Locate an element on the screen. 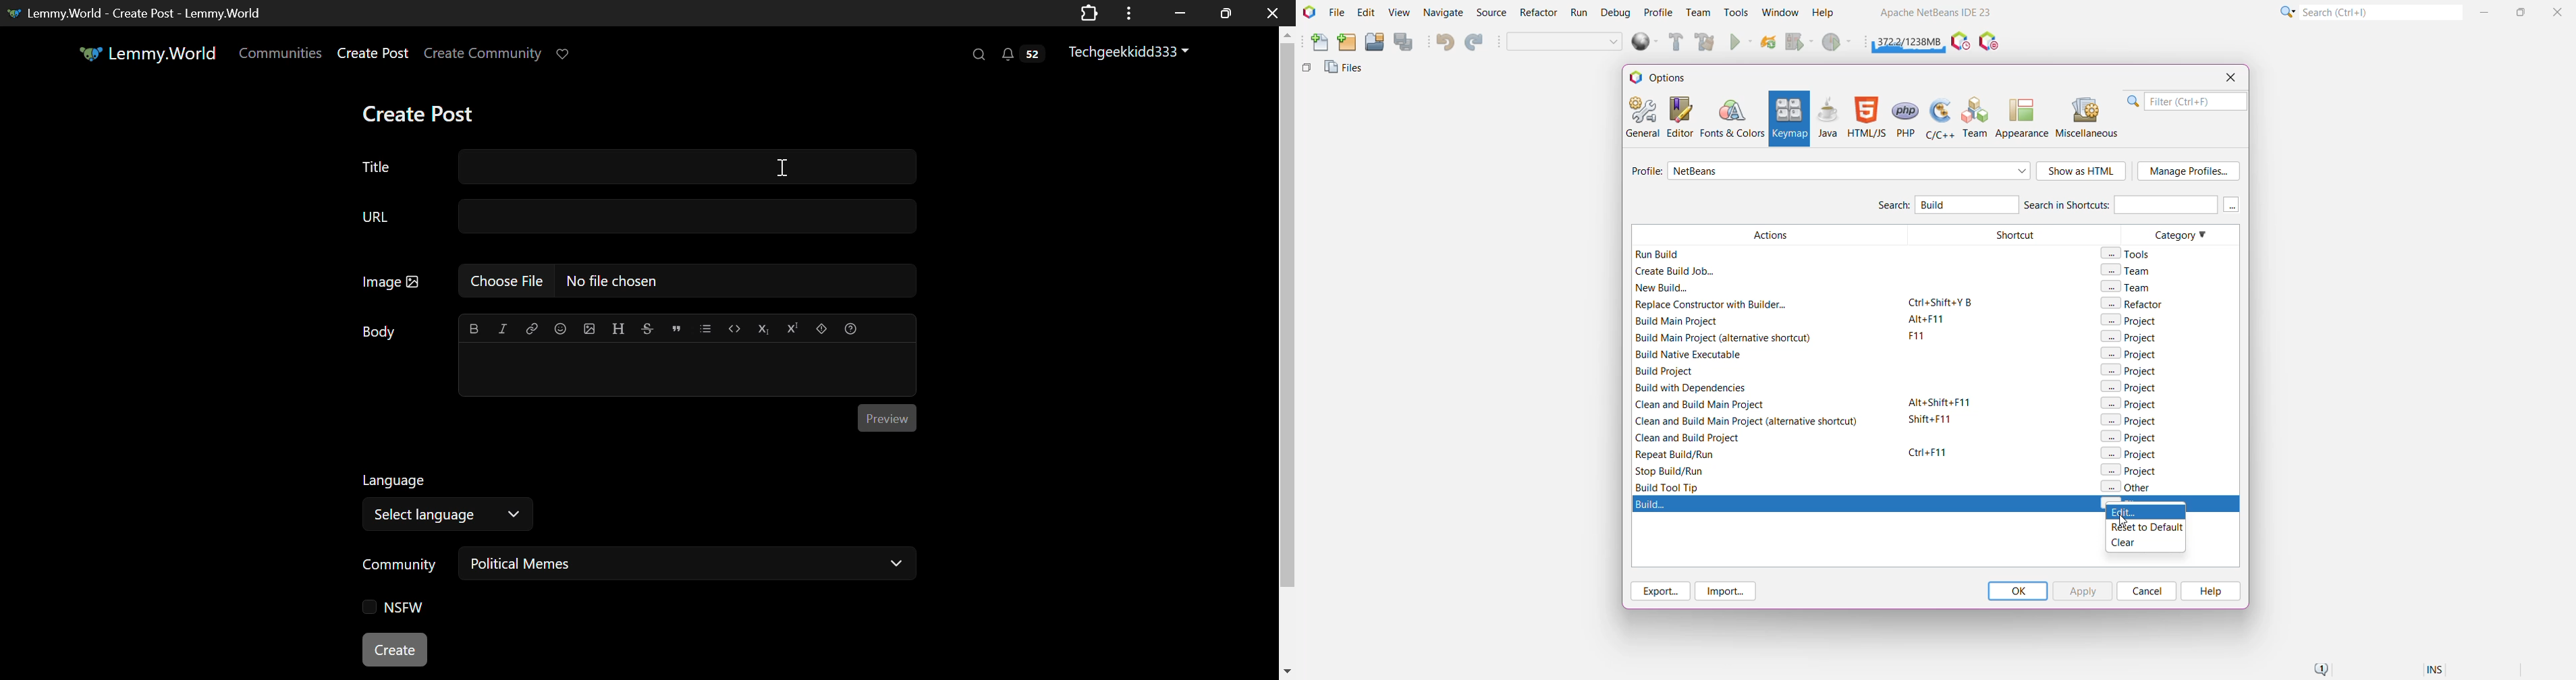 Image resolution: width=2576 pixels, height=700 pixels. Spoiler is located at coordinates (821, 327).